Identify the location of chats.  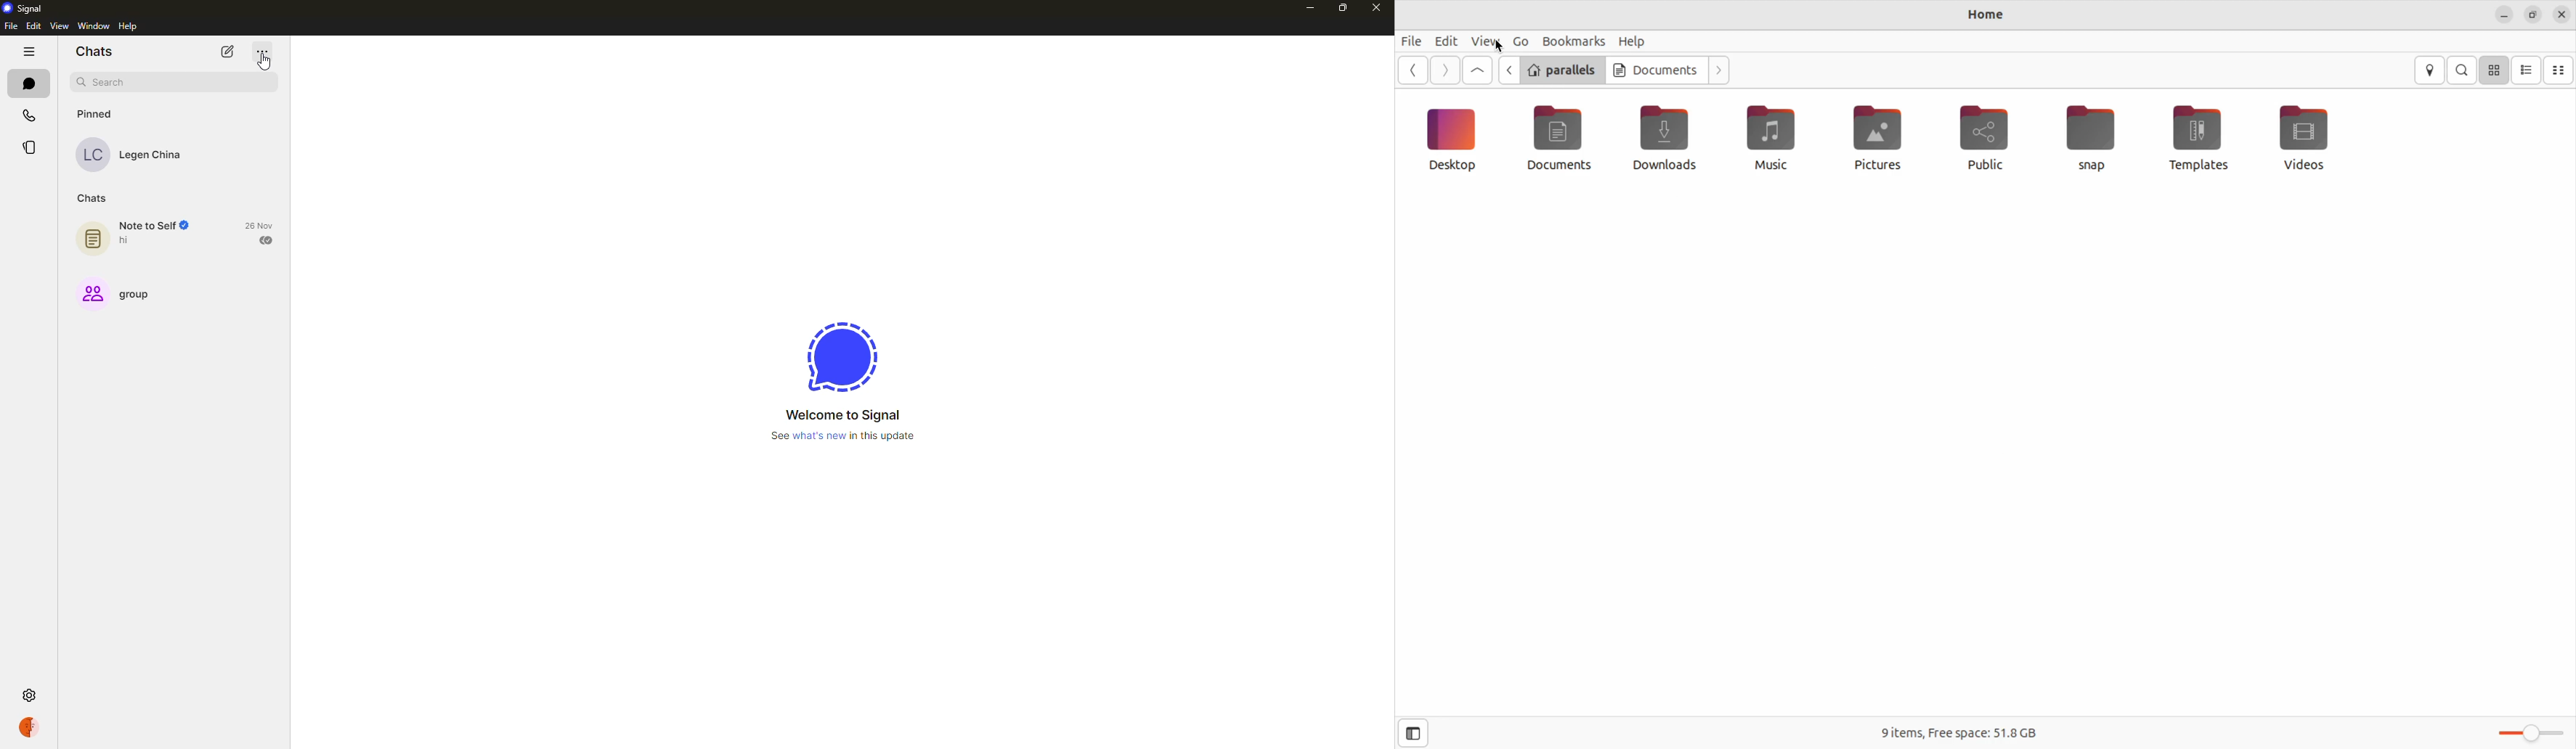
(92, 198).